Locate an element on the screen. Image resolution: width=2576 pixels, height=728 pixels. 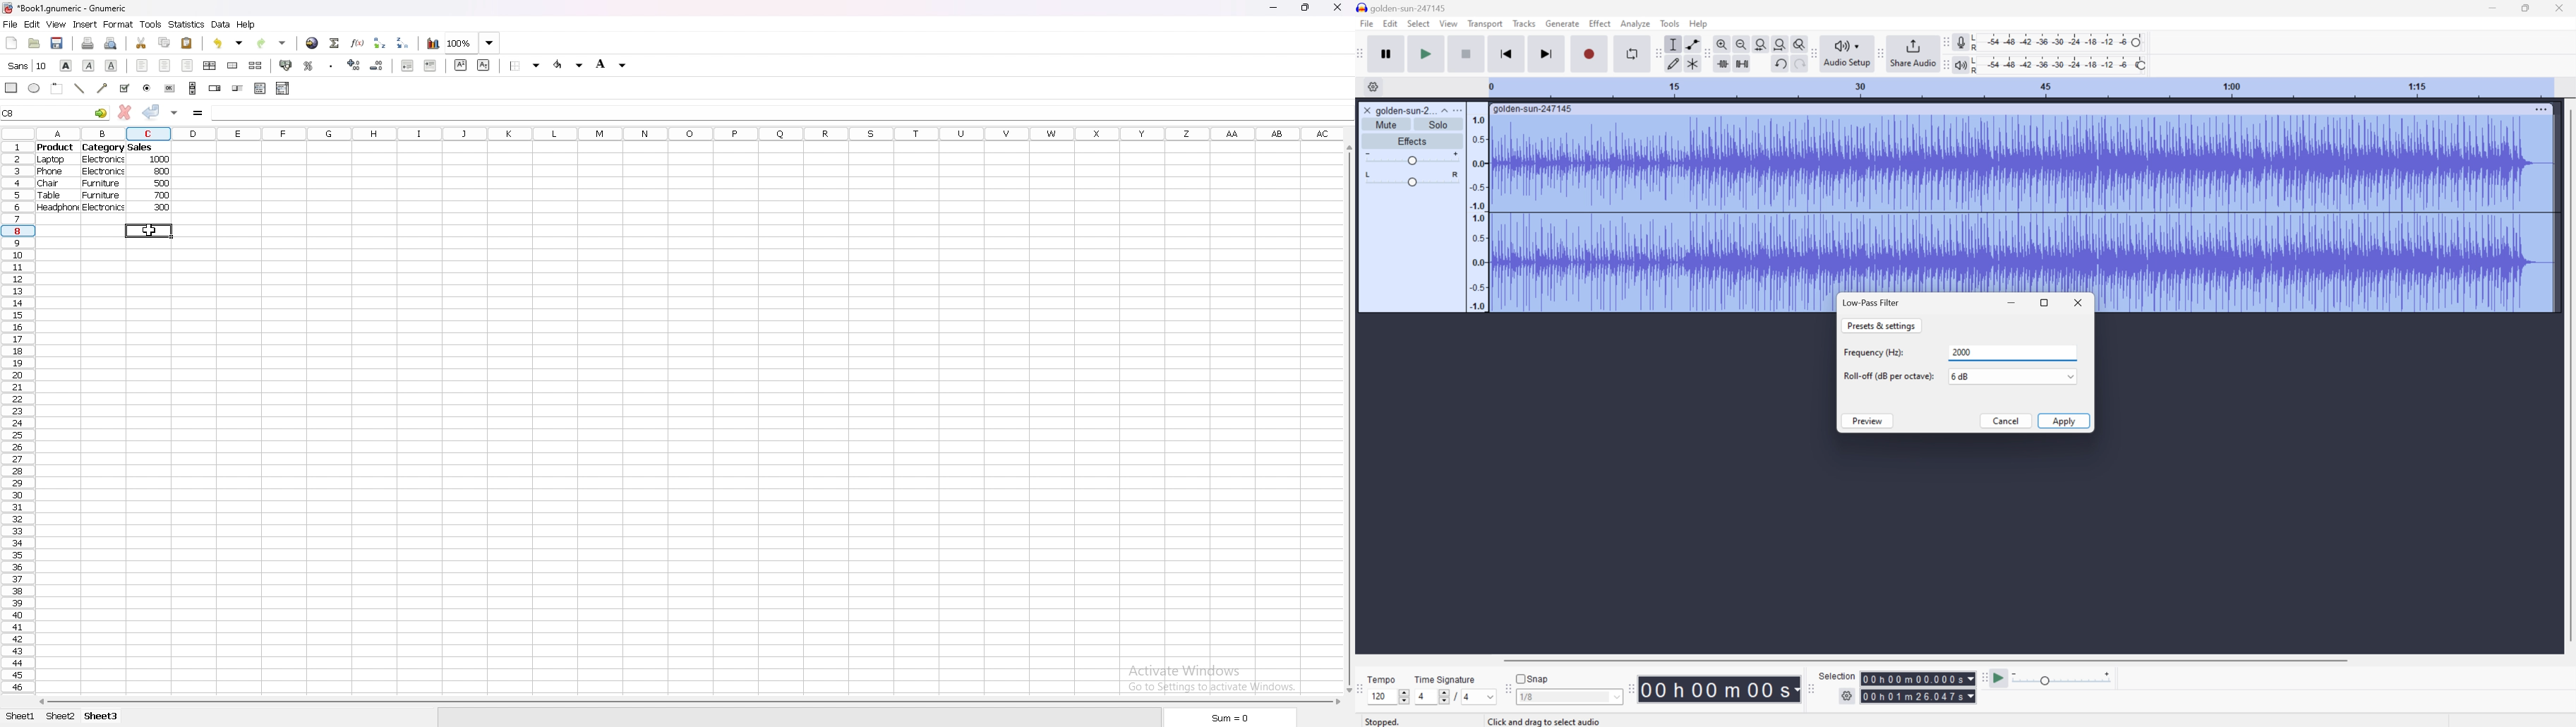
Frequency(Hz): is located at coordinates (1874, 352).